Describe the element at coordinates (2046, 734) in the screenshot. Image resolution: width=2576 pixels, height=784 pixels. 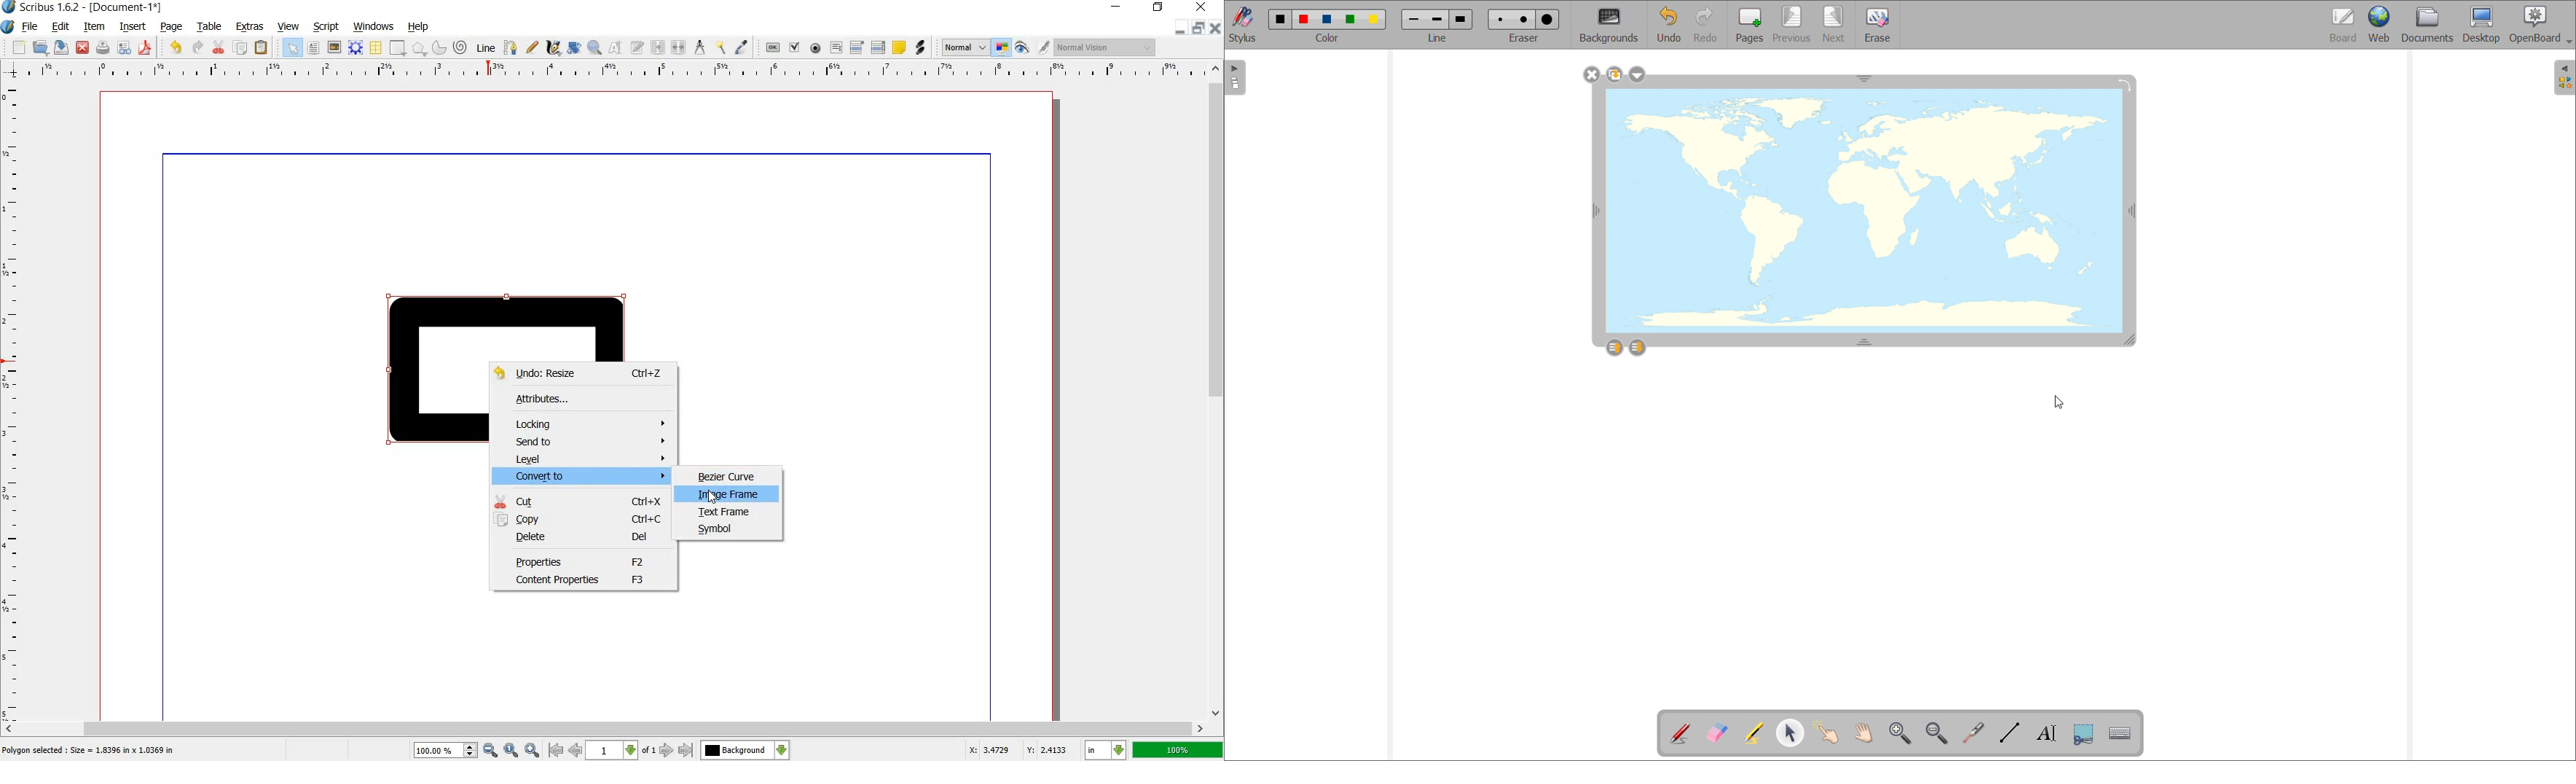
I see `write text` at that location.